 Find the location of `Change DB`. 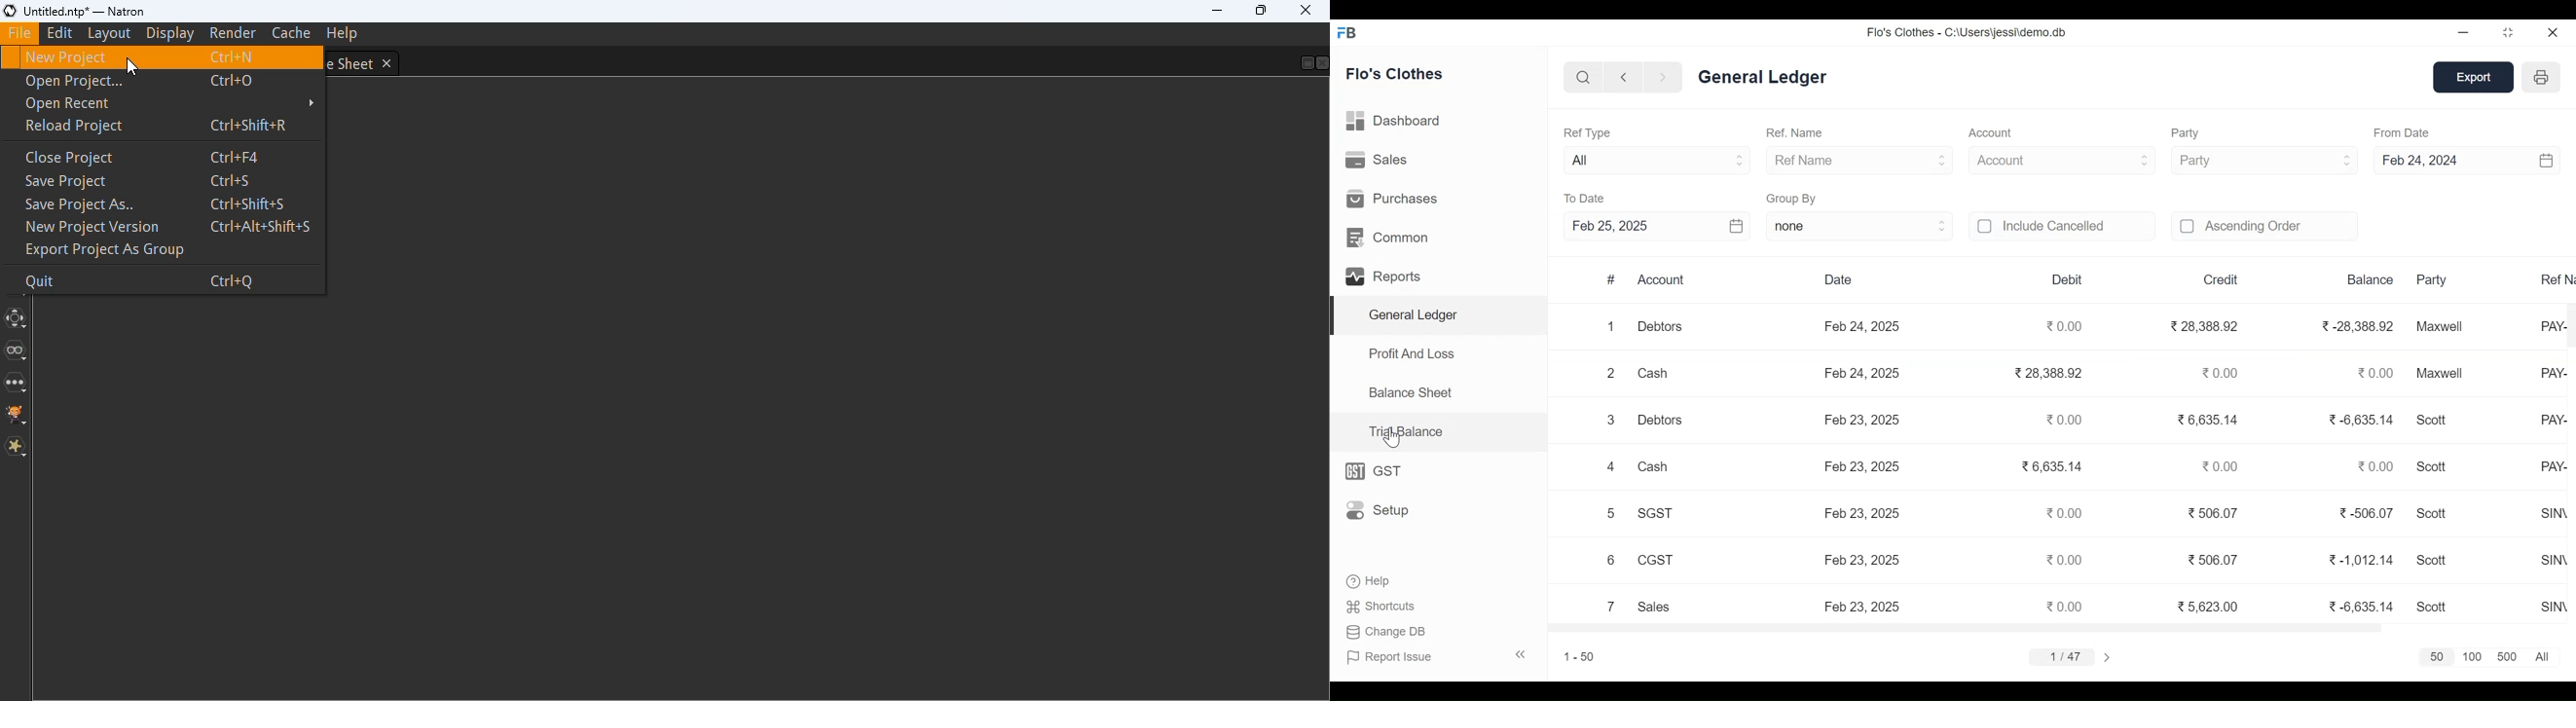

Change DB is located at coordinates (1389, 632).